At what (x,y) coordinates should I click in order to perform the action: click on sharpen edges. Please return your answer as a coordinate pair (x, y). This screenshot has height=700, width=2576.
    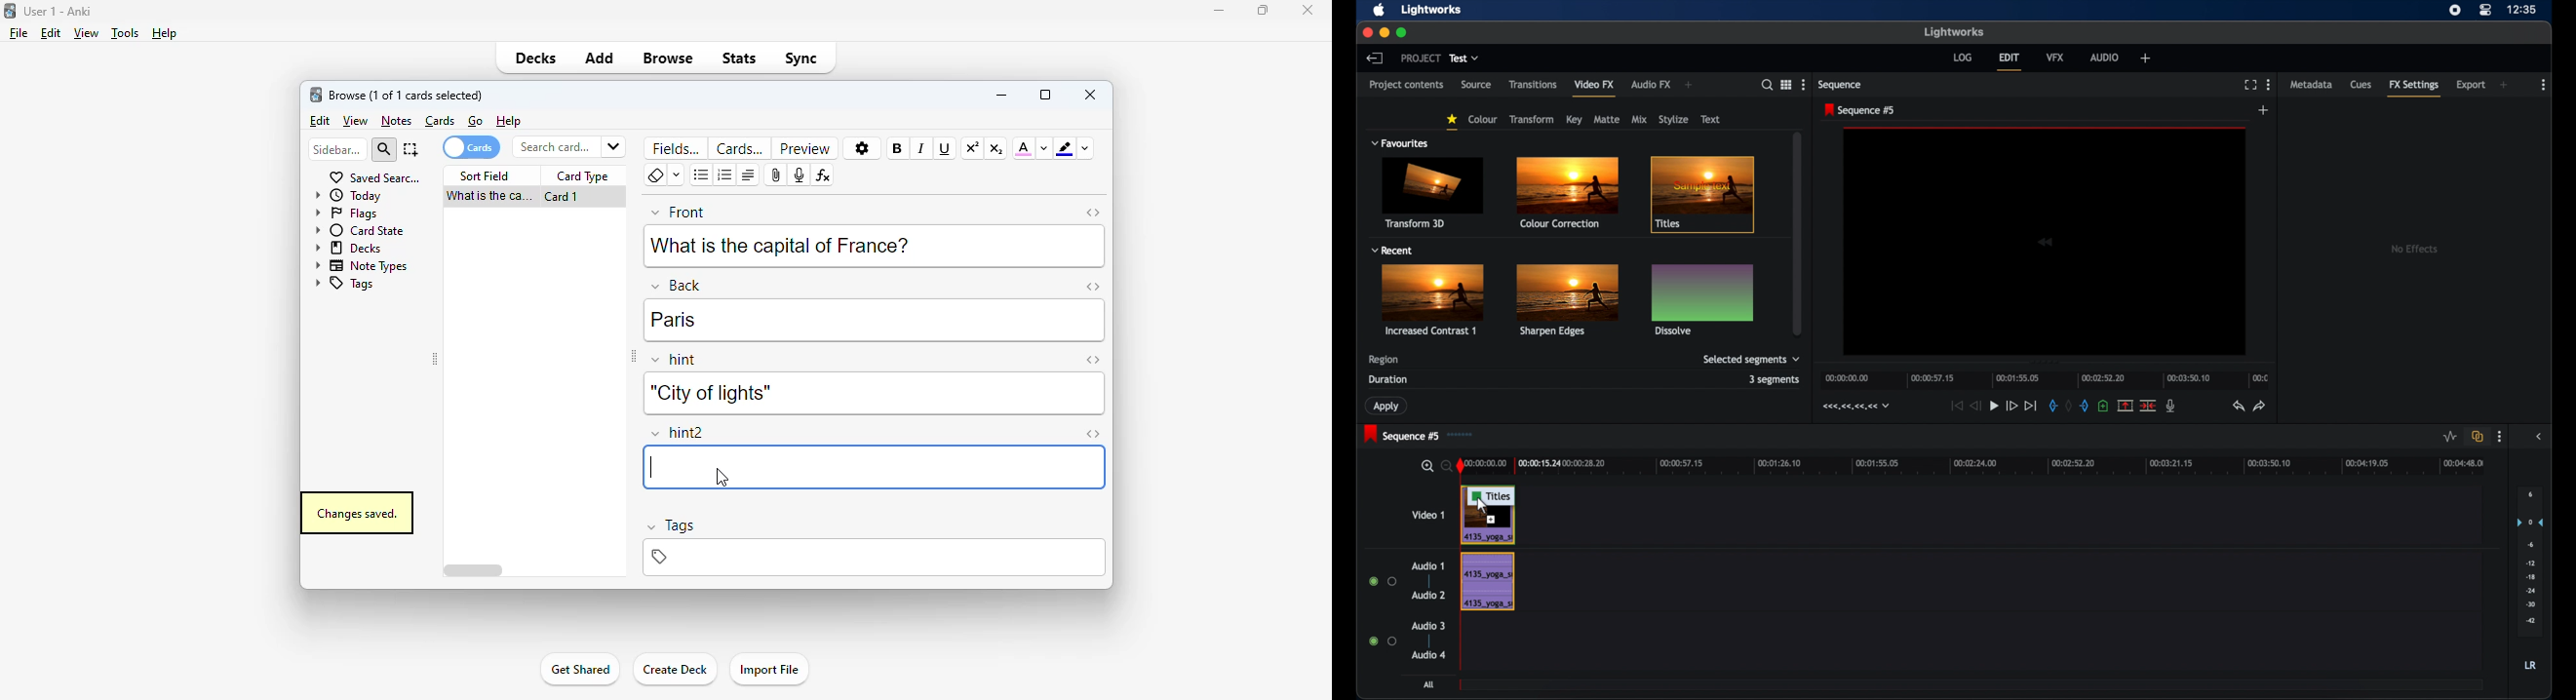
    Looking at the image, I should click on (1565, 299).